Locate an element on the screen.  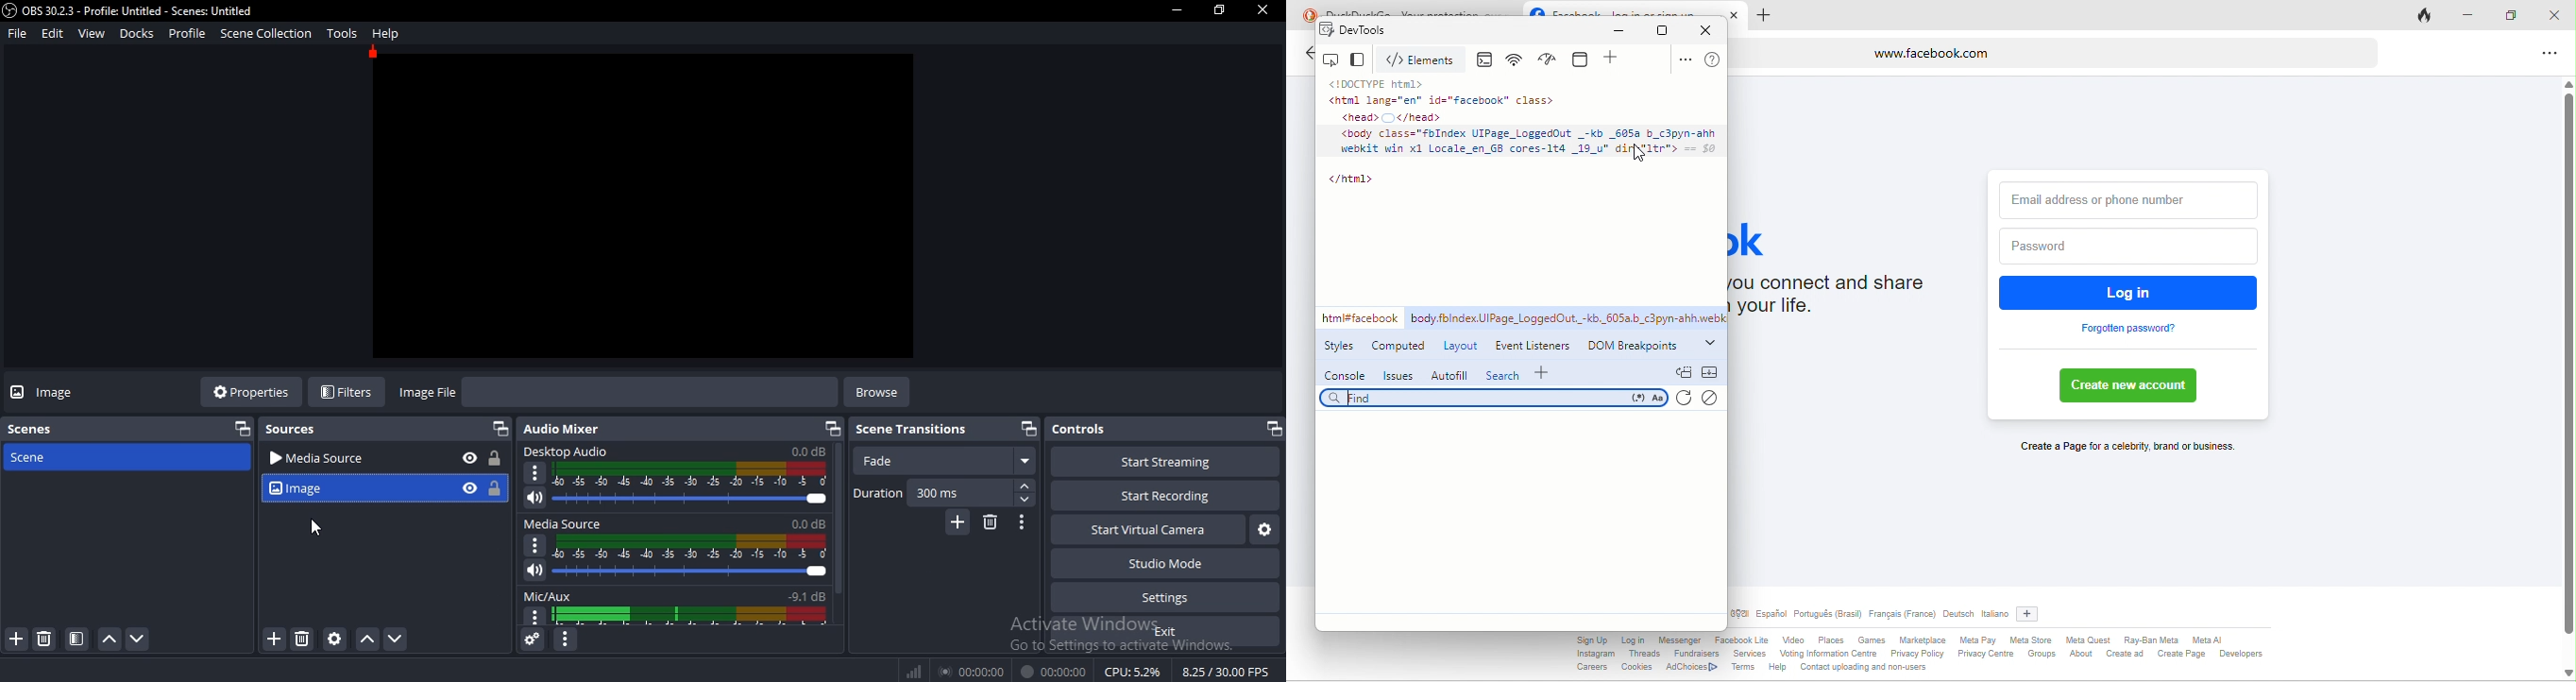
restore is located at coordinates (1030, 428).